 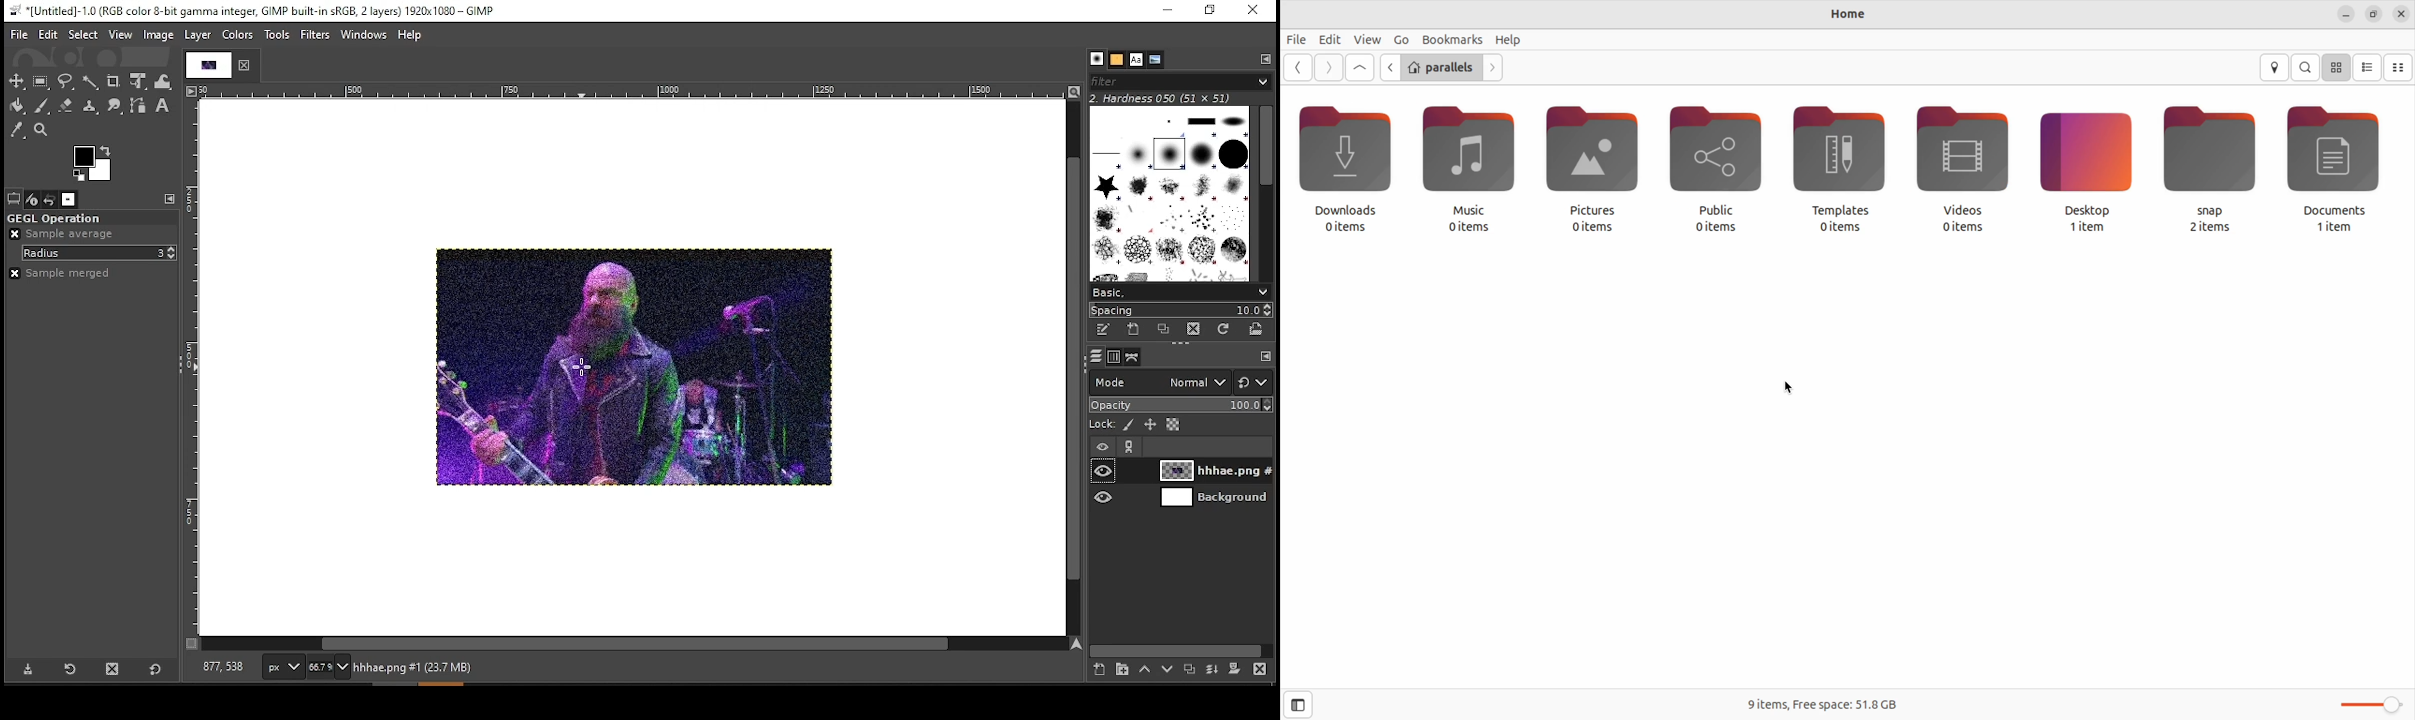 I want to click on *[untitled]-1.0(rgb color 8-bit gamma integer, gimp built-in sRGB, 2 layers) 1920x1080  - gimp, so click(x=253, y=10).